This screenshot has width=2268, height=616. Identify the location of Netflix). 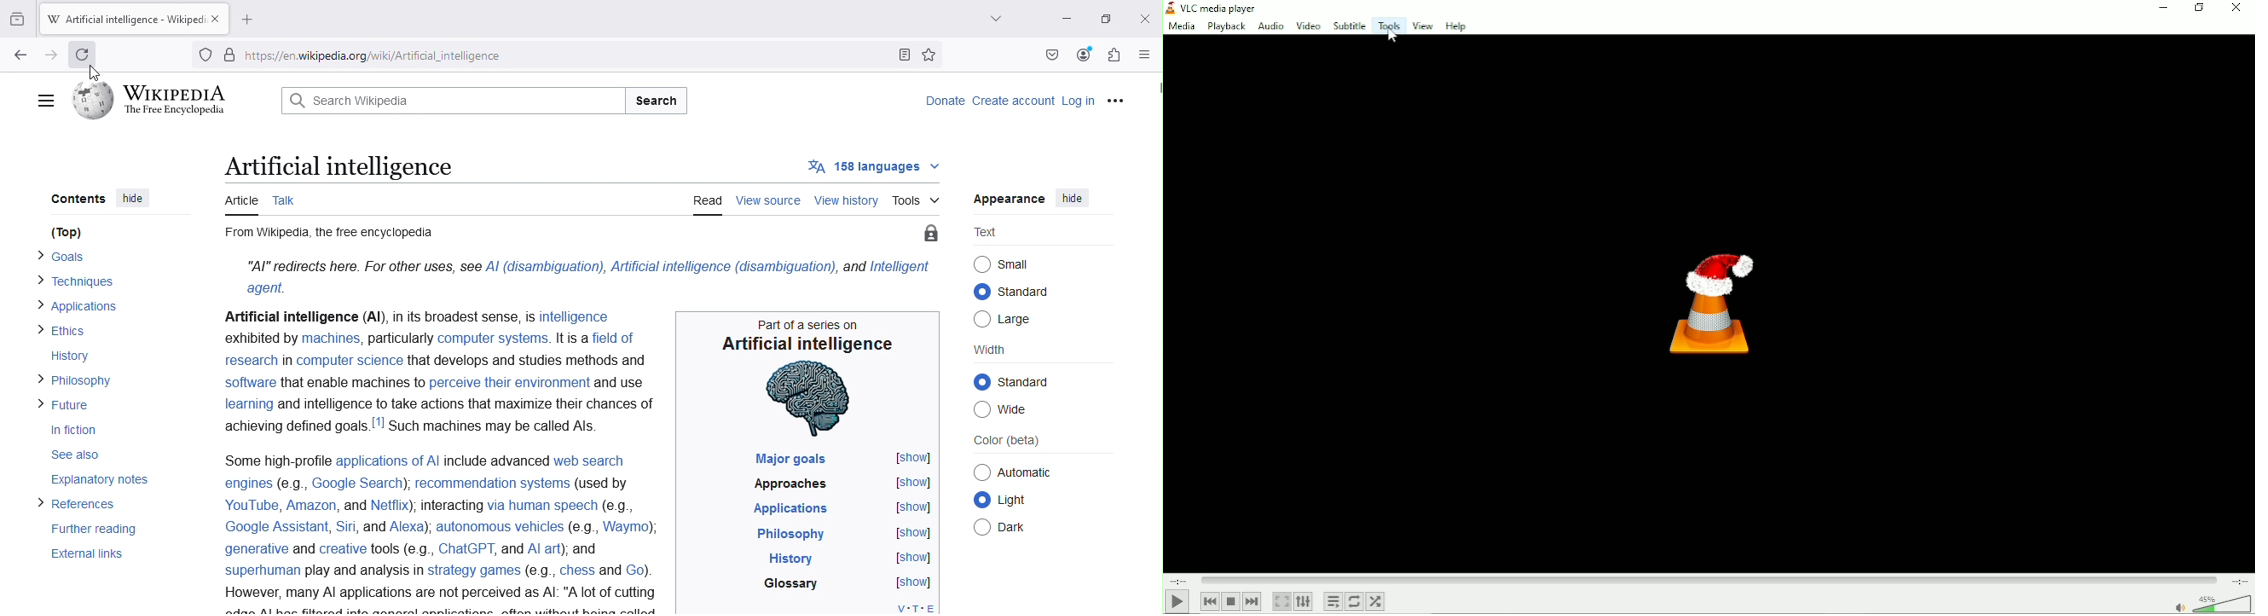
(392, 505).